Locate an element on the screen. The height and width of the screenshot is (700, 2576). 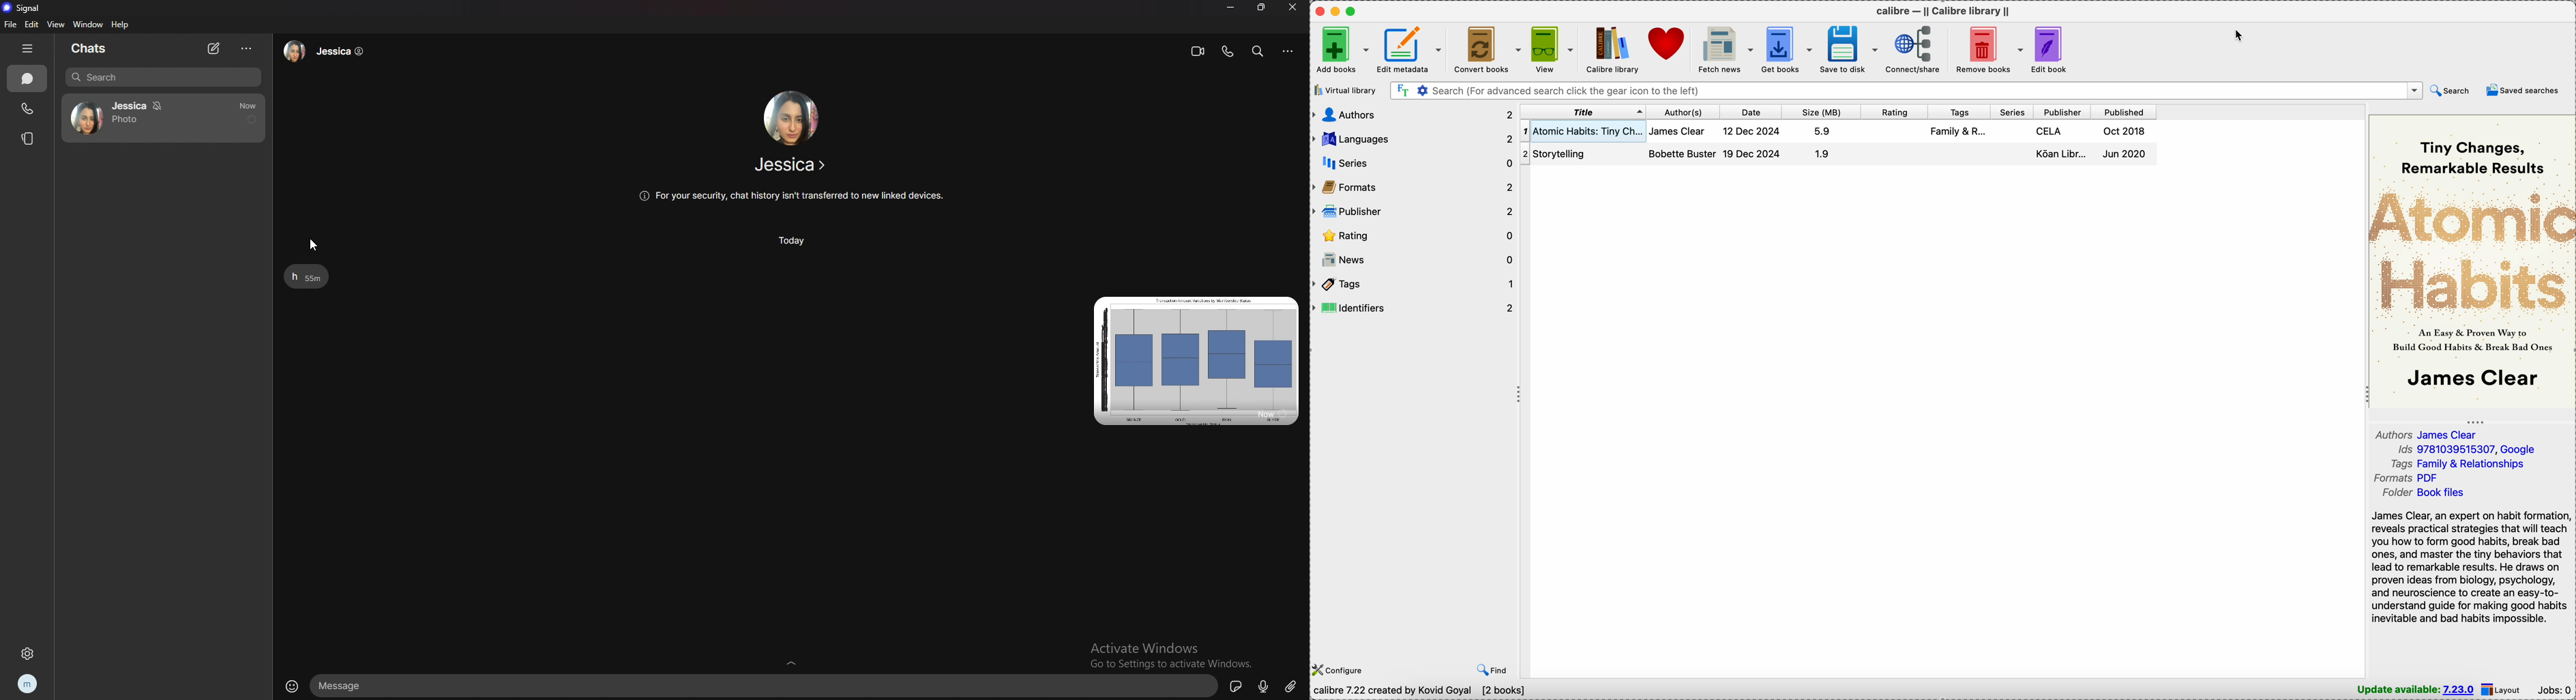
sent photo is located at coordinates (1196, 362).